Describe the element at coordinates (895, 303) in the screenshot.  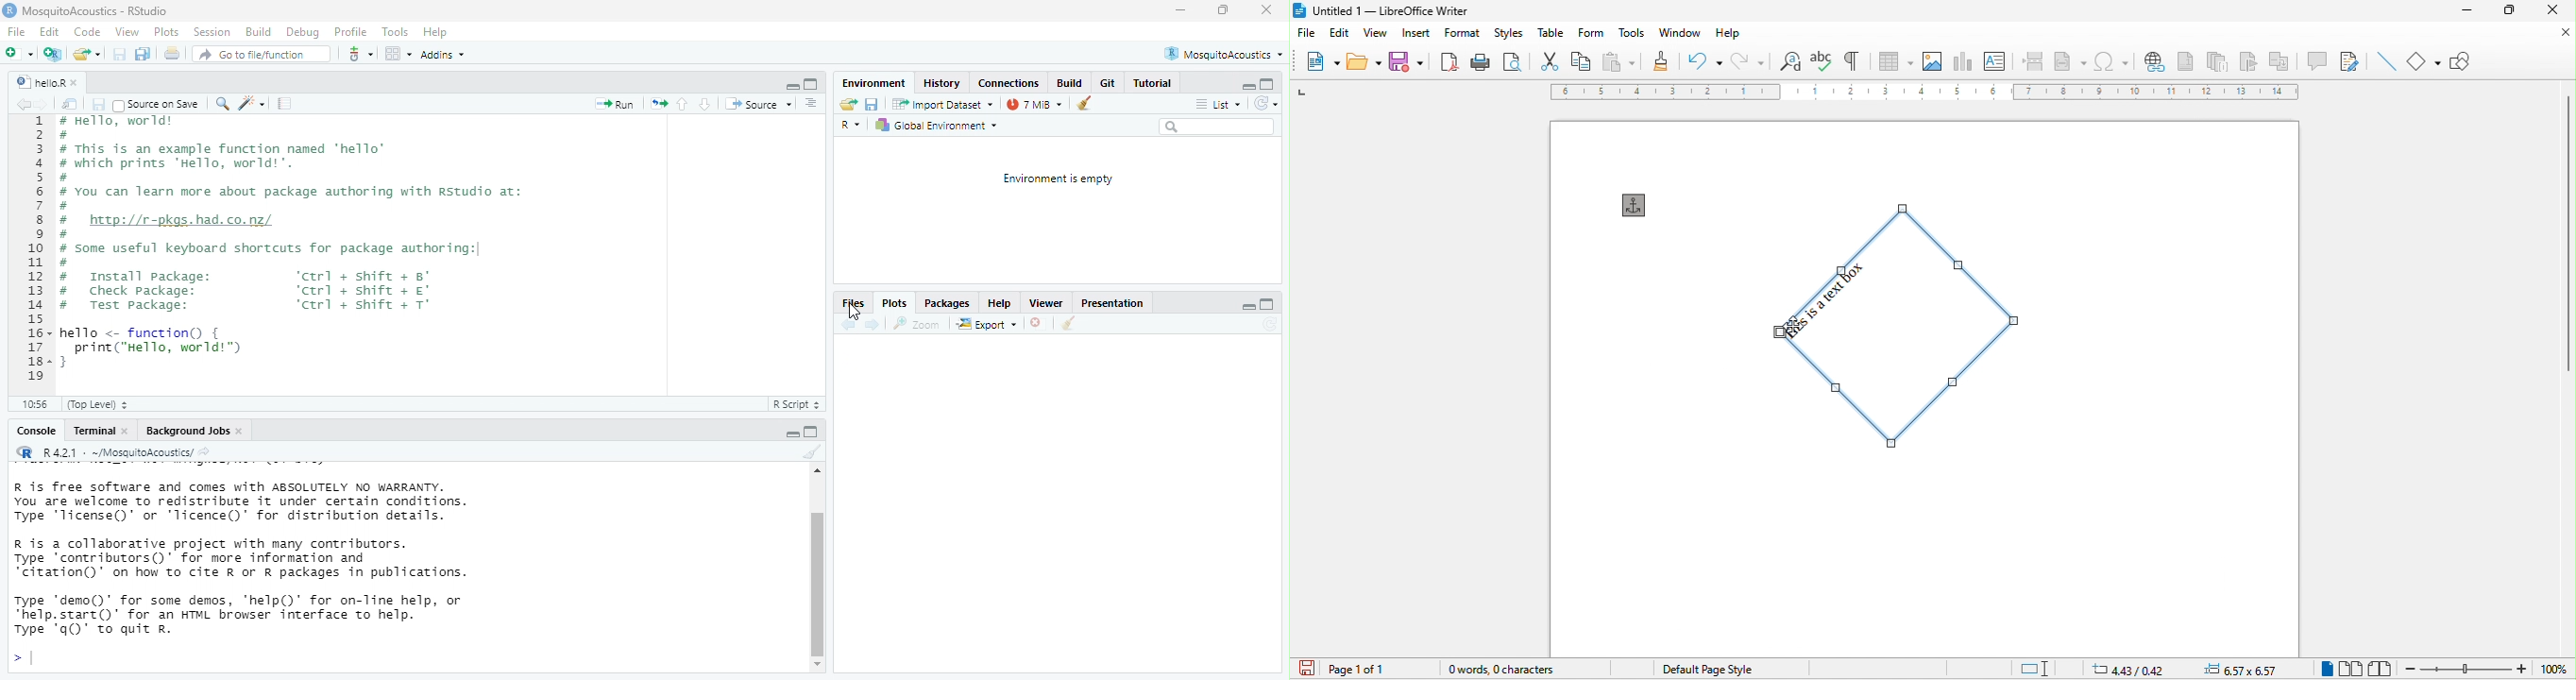
I see ` Plots` at that location.